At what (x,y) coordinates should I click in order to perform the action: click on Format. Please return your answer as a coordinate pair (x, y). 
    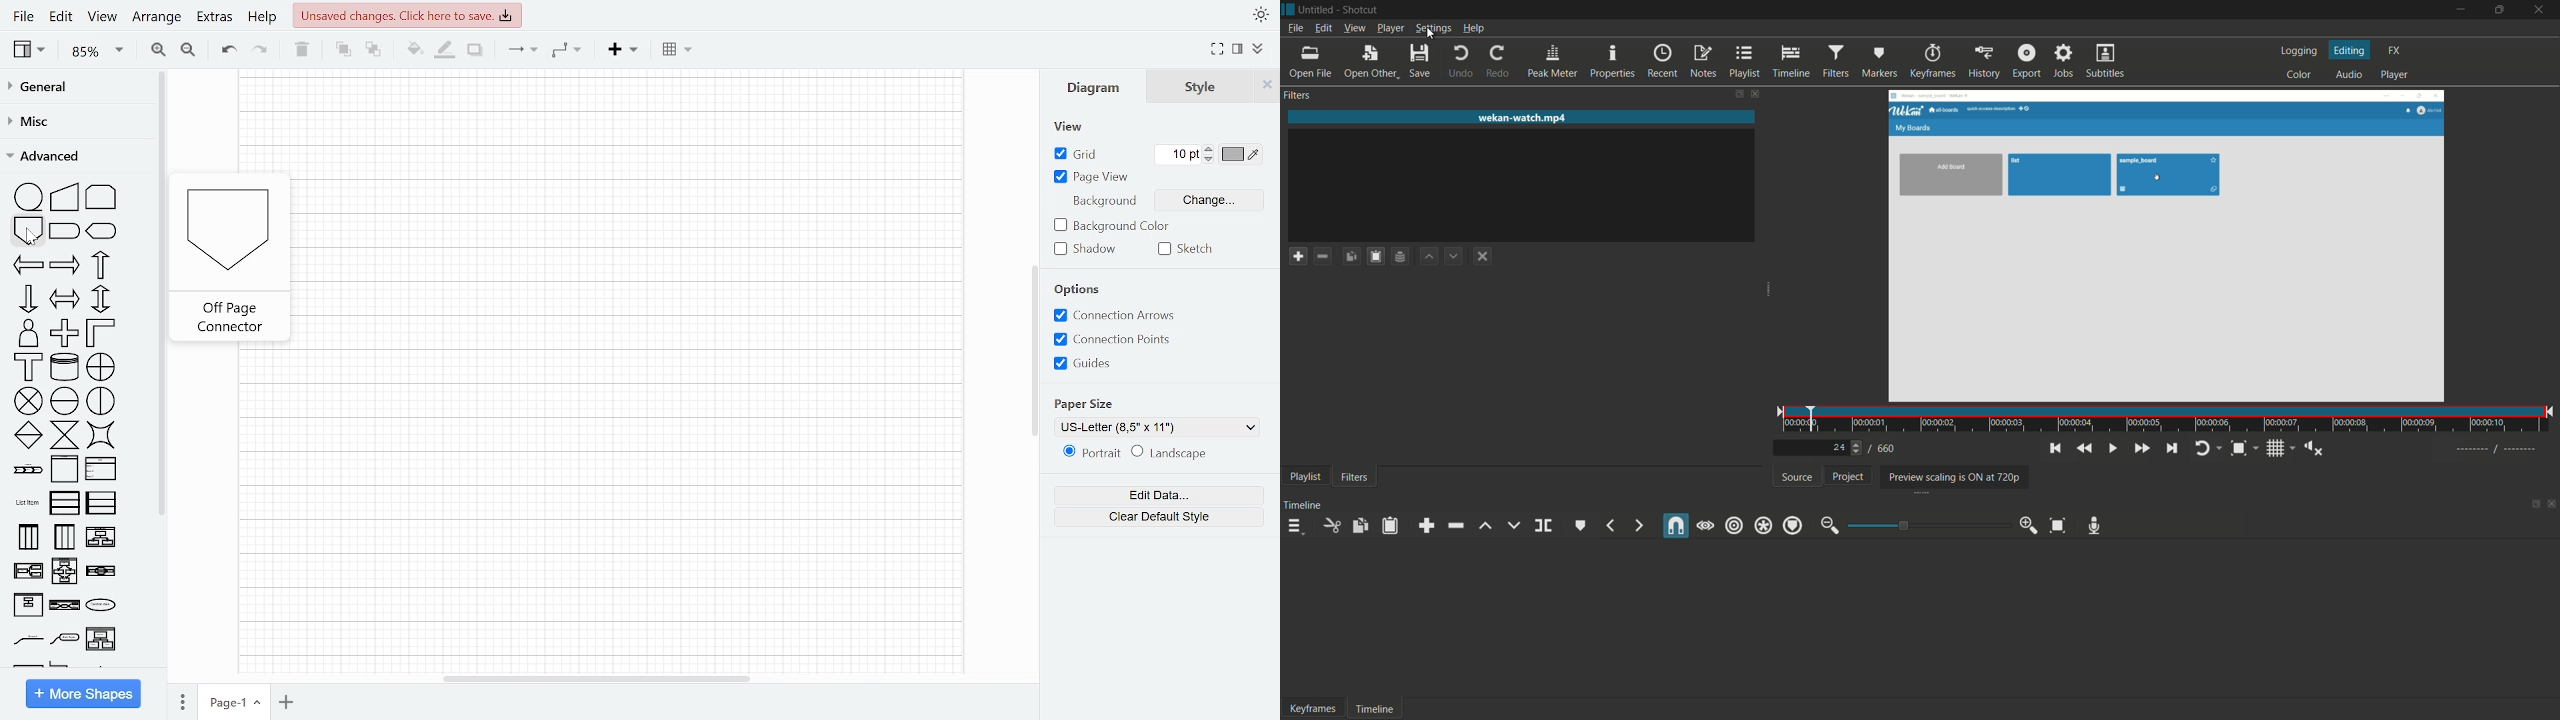
    Looking at the image, I should click on (1241, 51).